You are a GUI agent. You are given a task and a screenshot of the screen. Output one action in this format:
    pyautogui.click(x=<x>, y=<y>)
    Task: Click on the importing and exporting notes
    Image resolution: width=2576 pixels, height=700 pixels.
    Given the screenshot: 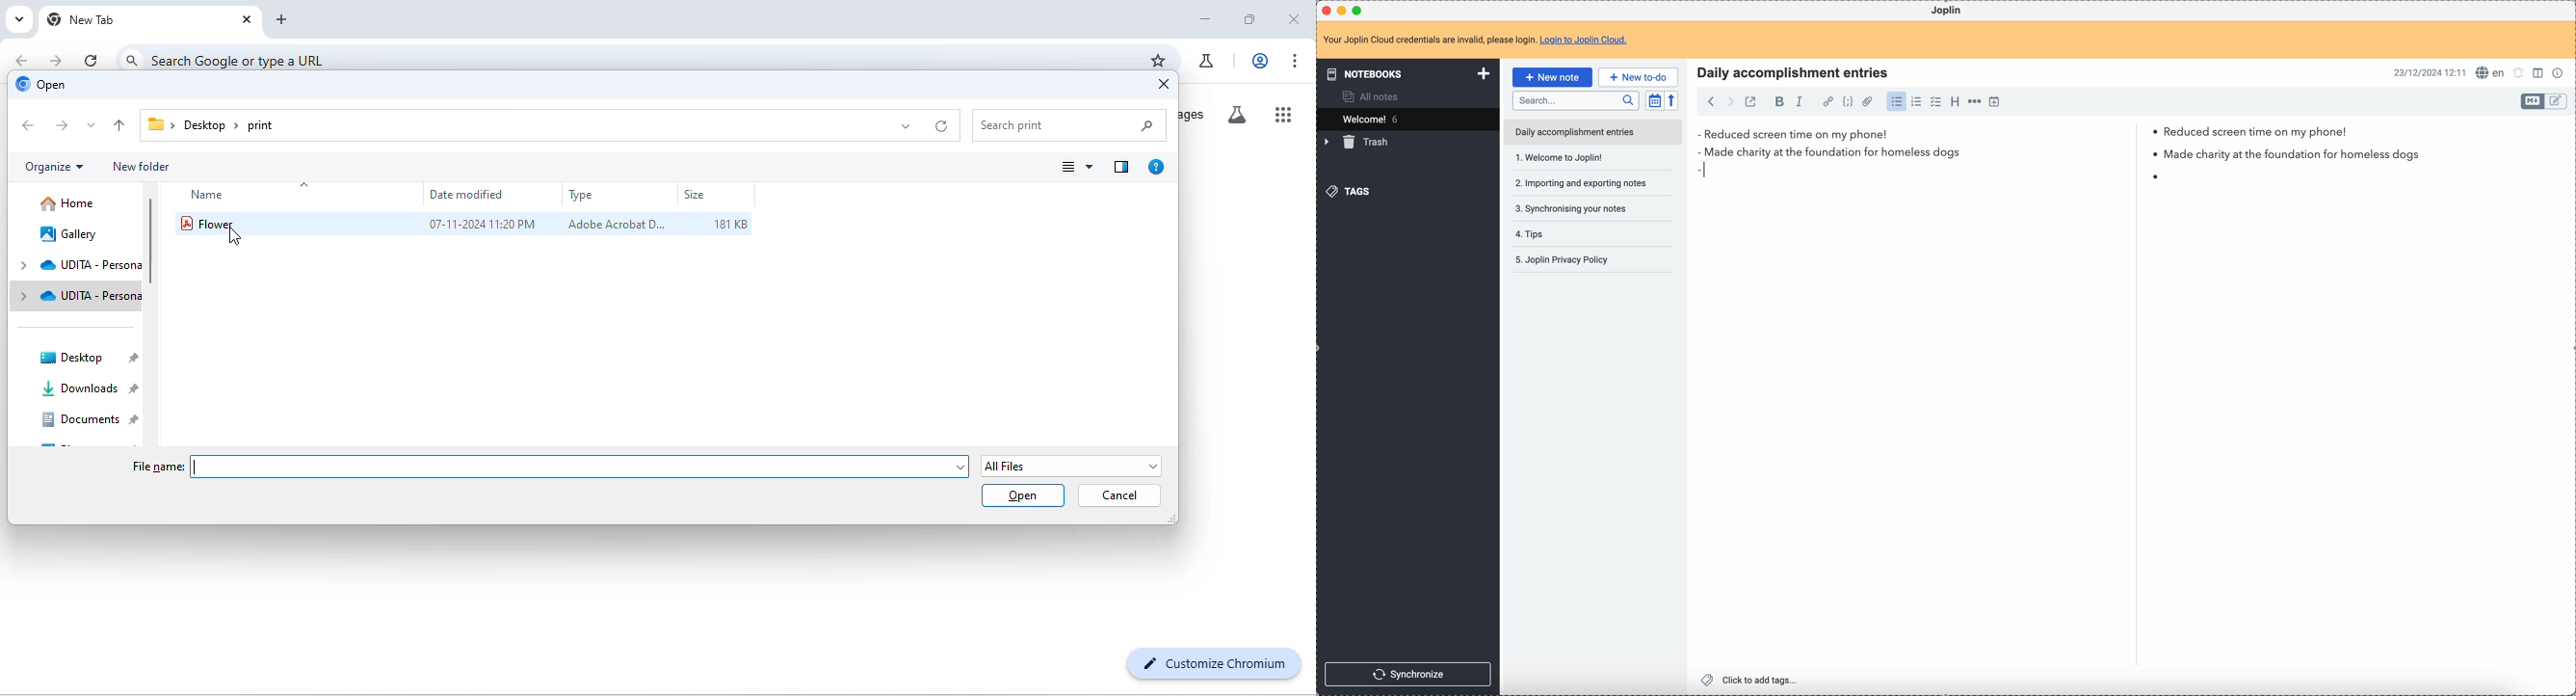 What is the action you would take?
    pyautogui.click(x=1580, y=157)
    